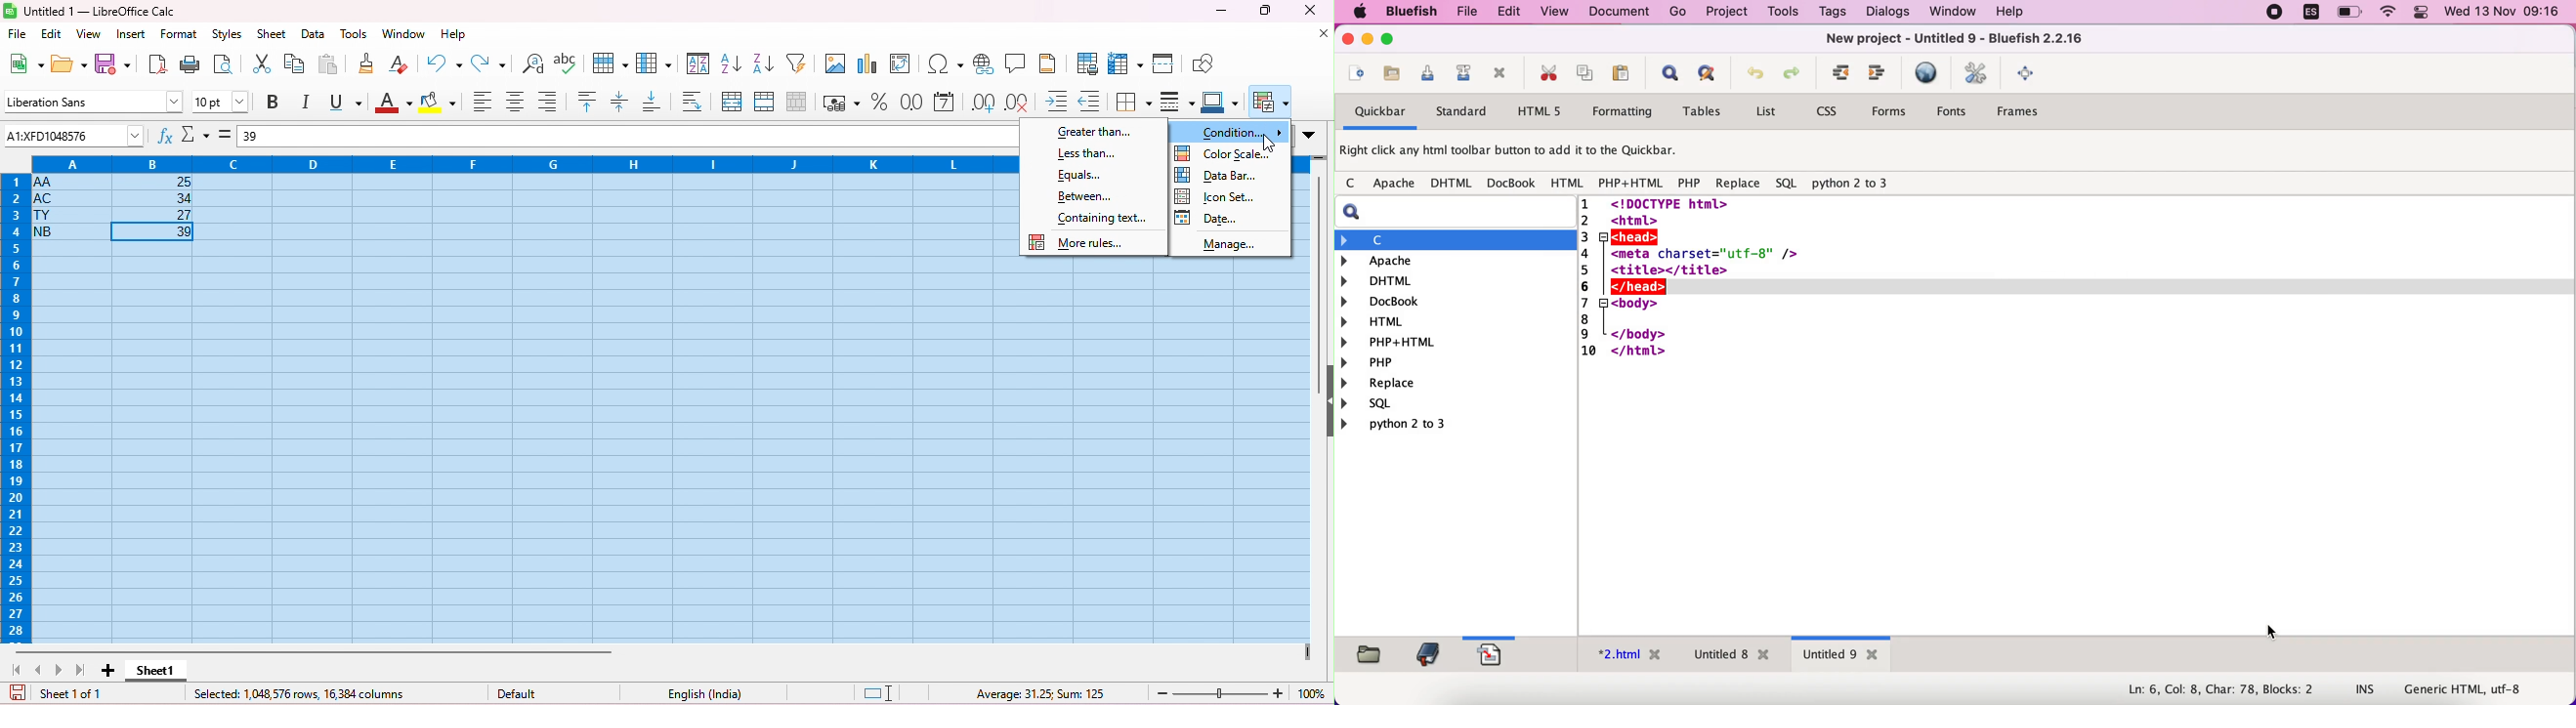 The width and height of the screenshot is (2576, 728). What do you see at coordinates (1781, 13) in the screenshot?
I see `tools` at bounding box center [1781, 13].